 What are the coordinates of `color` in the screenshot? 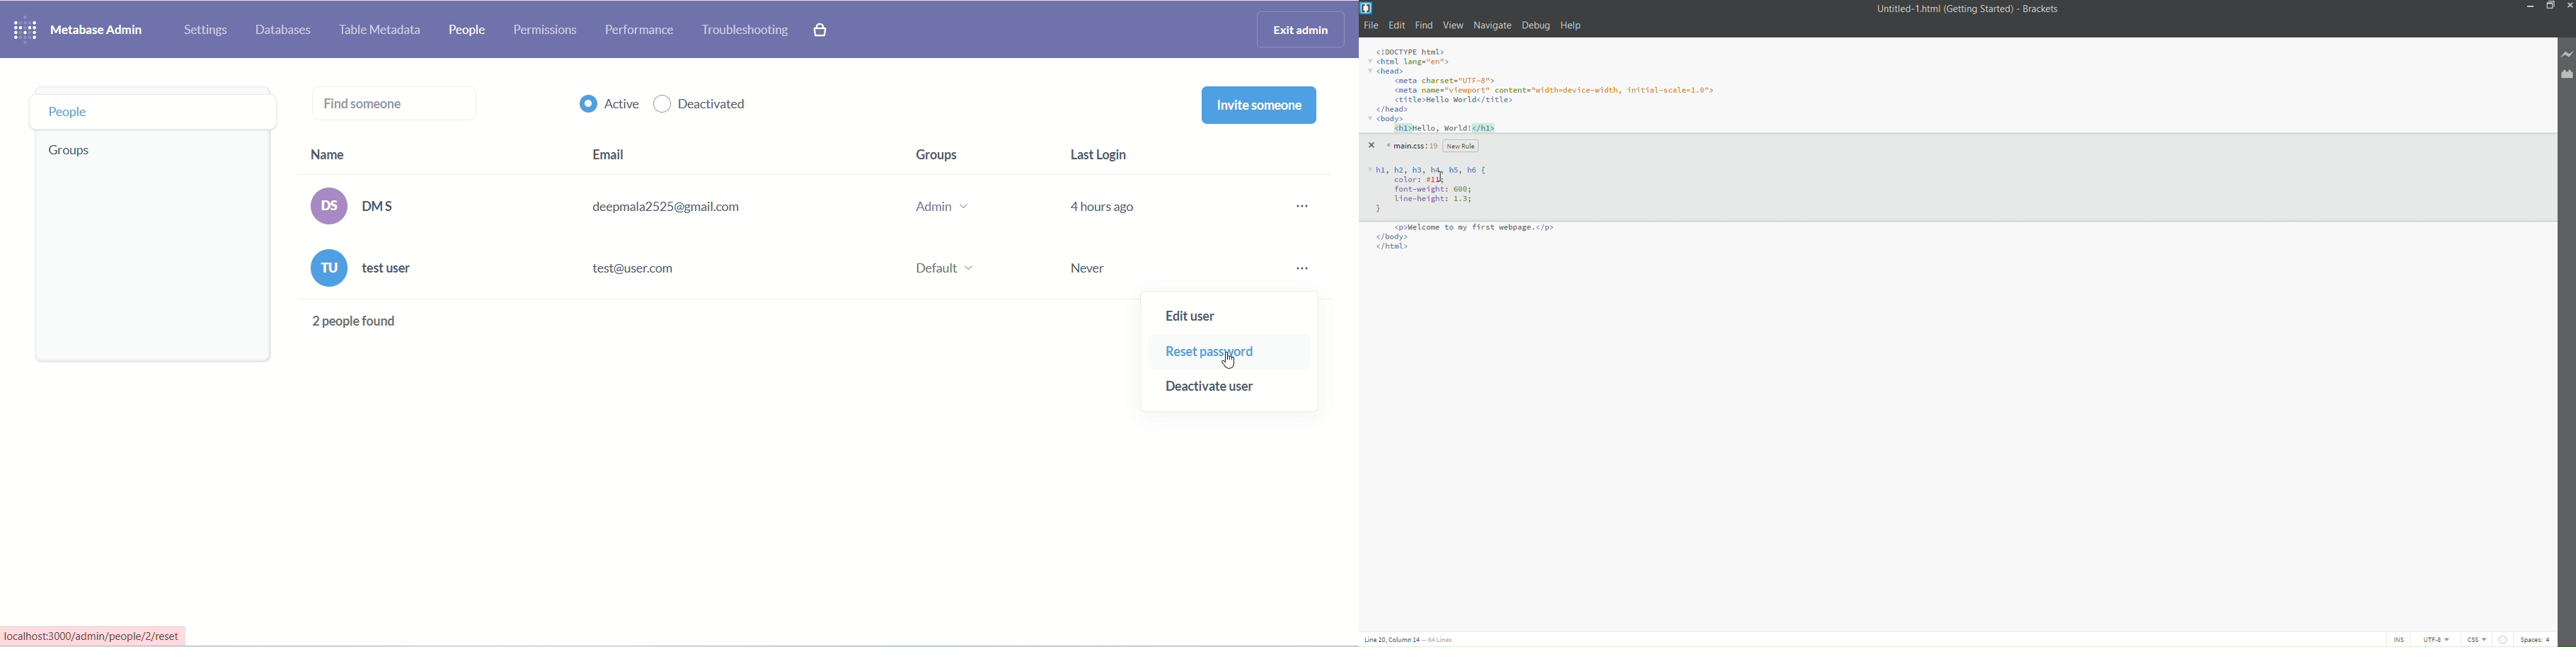 It's located at (1437, 203).